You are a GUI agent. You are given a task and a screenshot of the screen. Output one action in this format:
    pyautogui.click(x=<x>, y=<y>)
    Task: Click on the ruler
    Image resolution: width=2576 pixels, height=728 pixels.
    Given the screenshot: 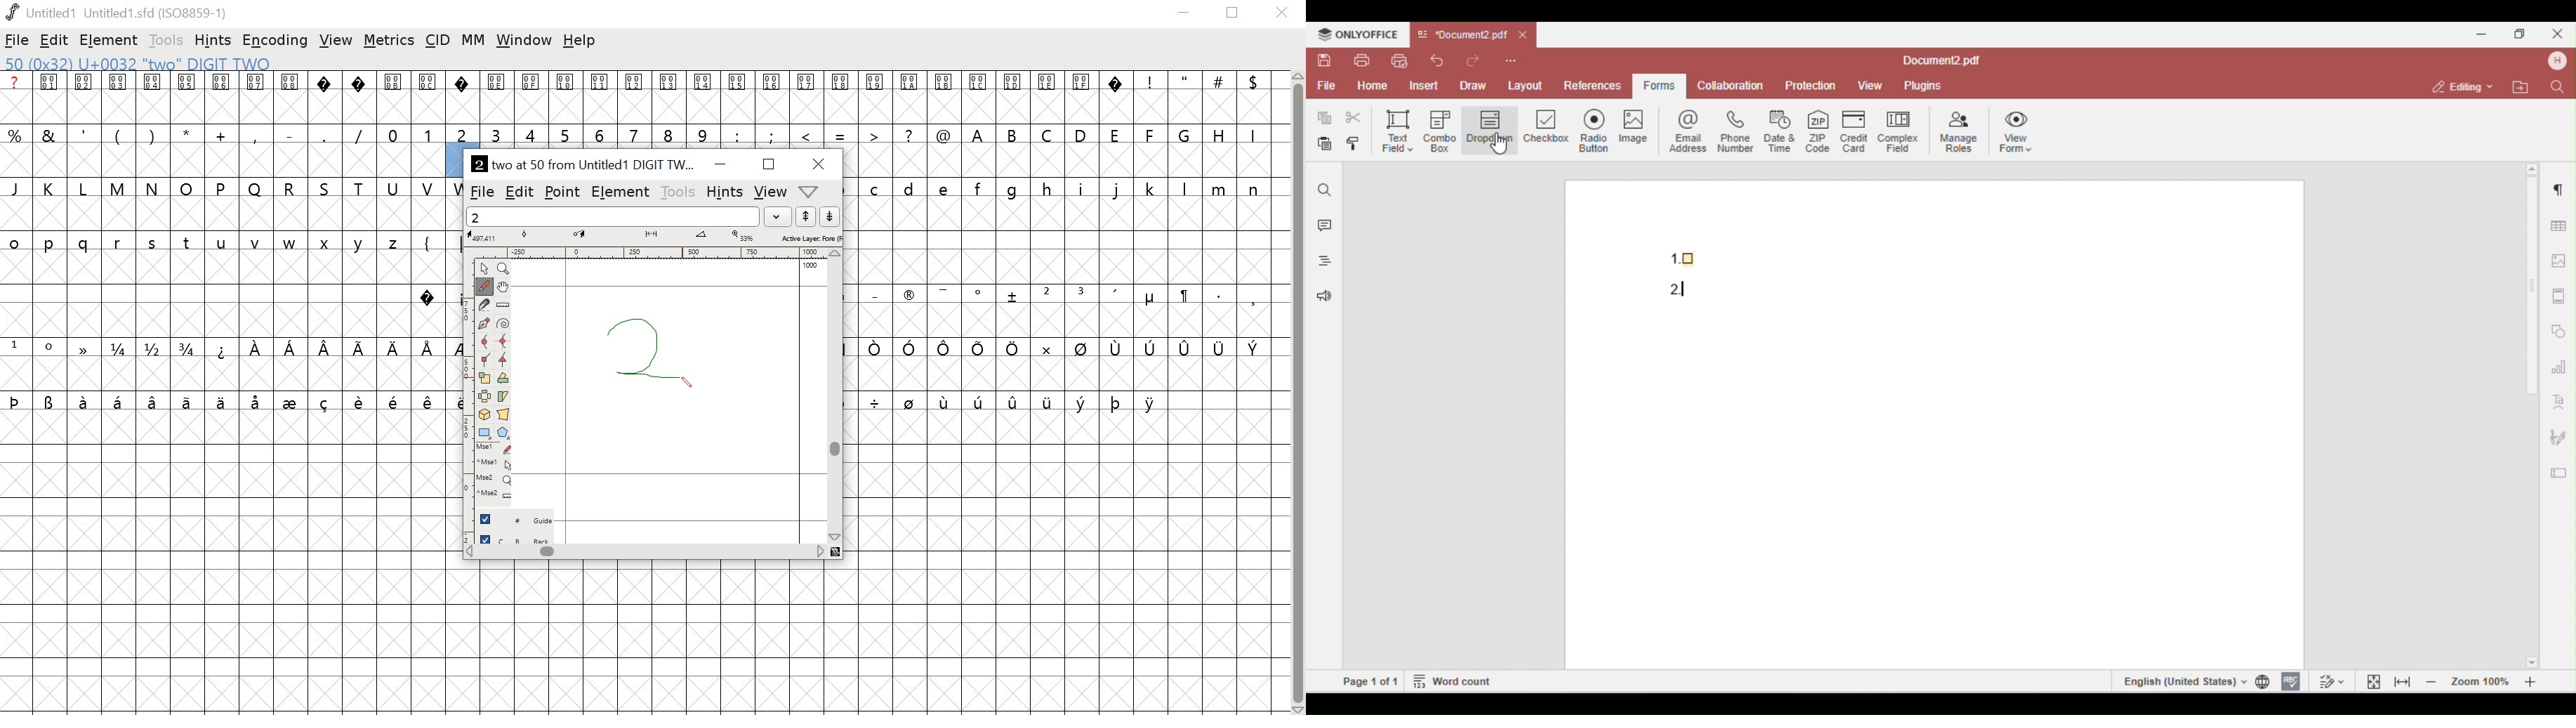 What is the action you would take?
    pyautogui.click(x=502, y=306)
    